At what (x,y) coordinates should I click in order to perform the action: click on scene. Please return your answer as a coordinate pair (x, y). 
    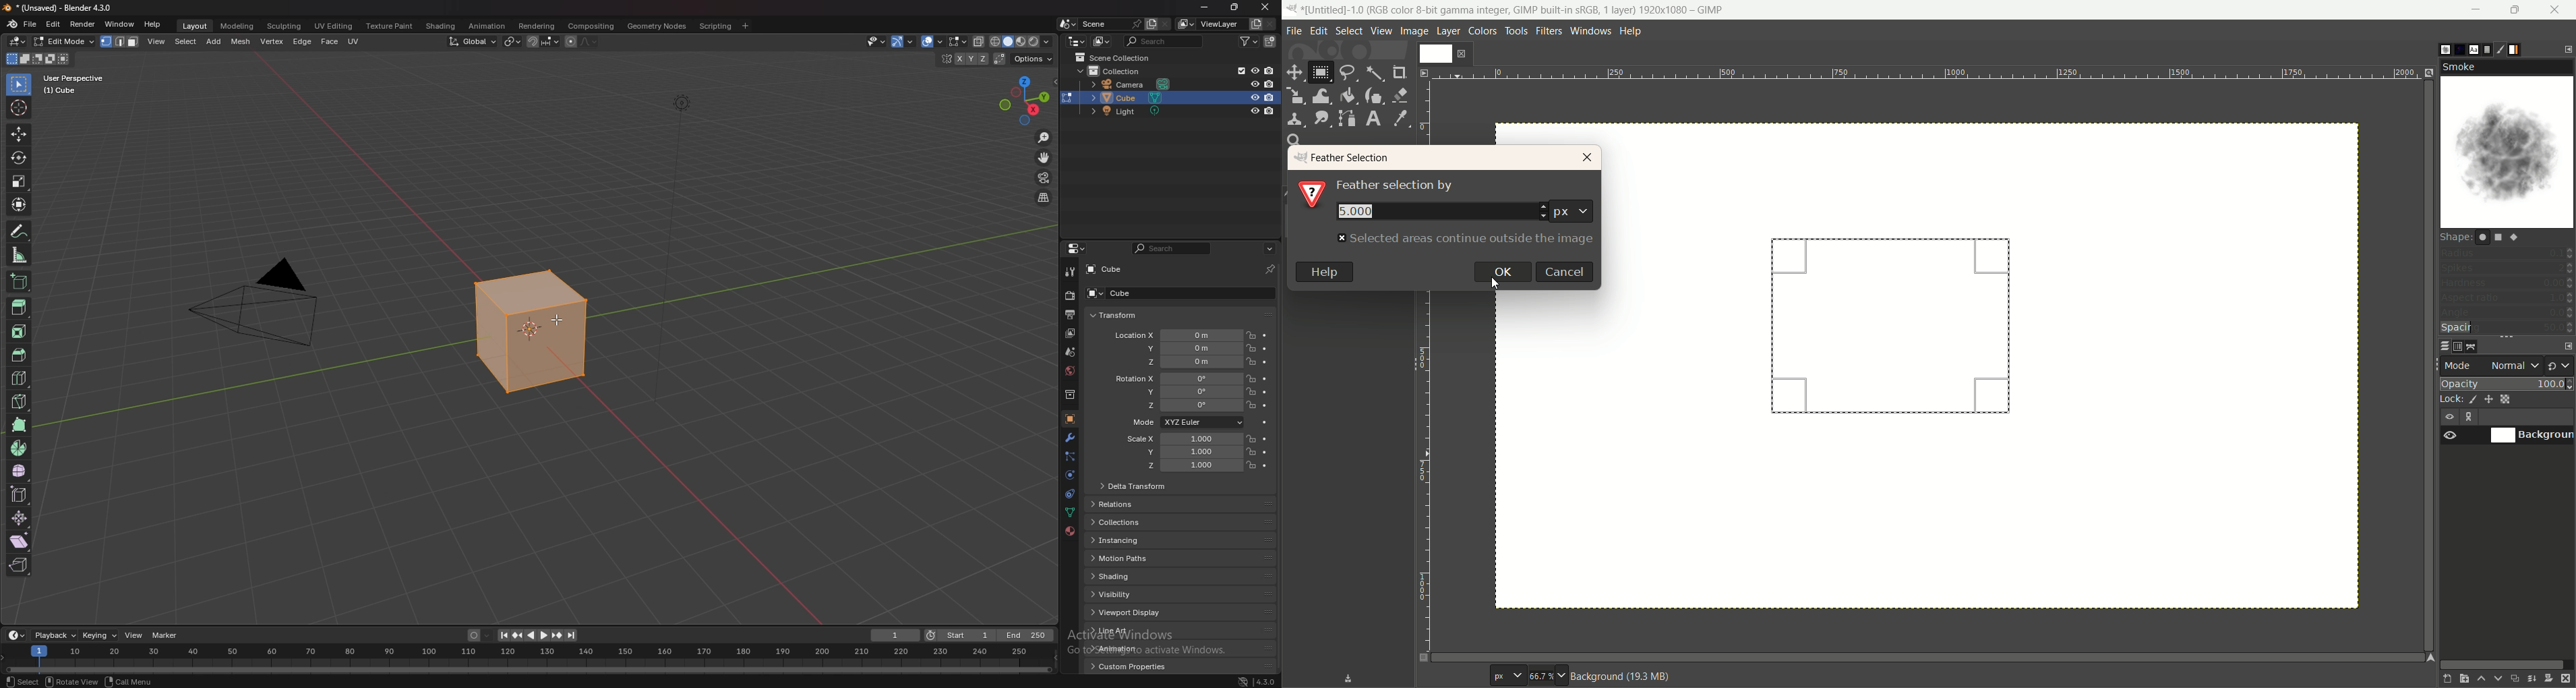
    Looking at the image, I should click on (1113, 24).